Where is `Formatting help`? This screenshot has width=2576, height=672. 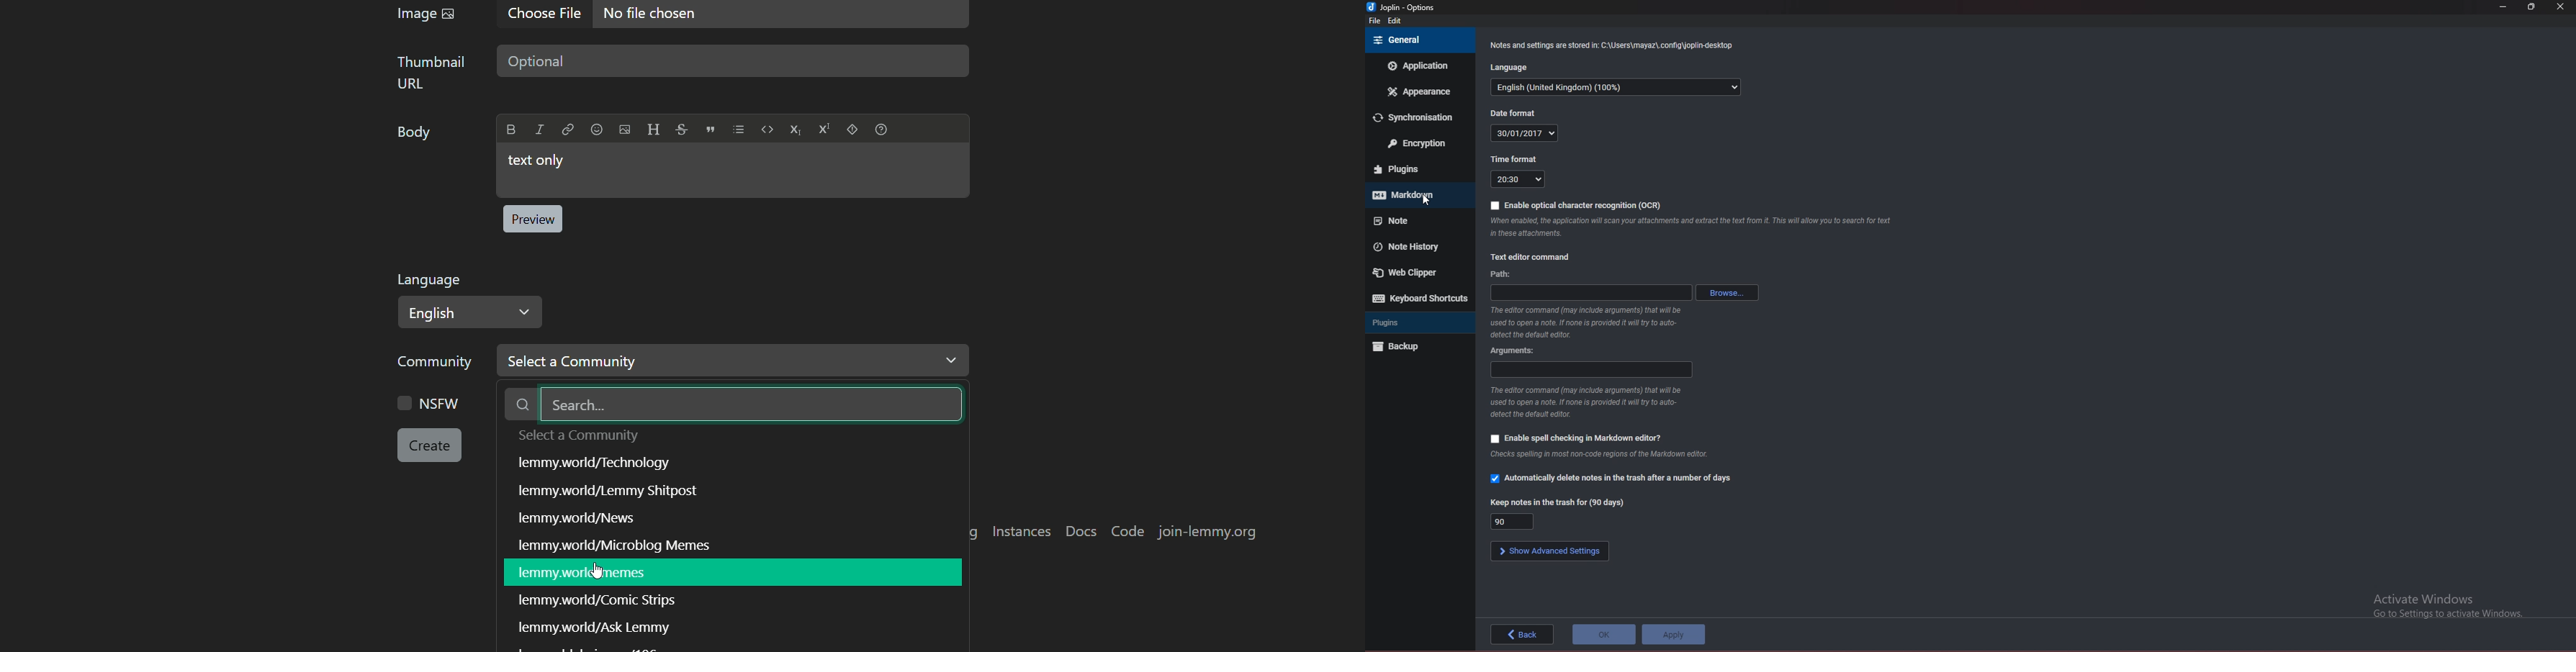 Formatting help is located at coordinates (881, 130).